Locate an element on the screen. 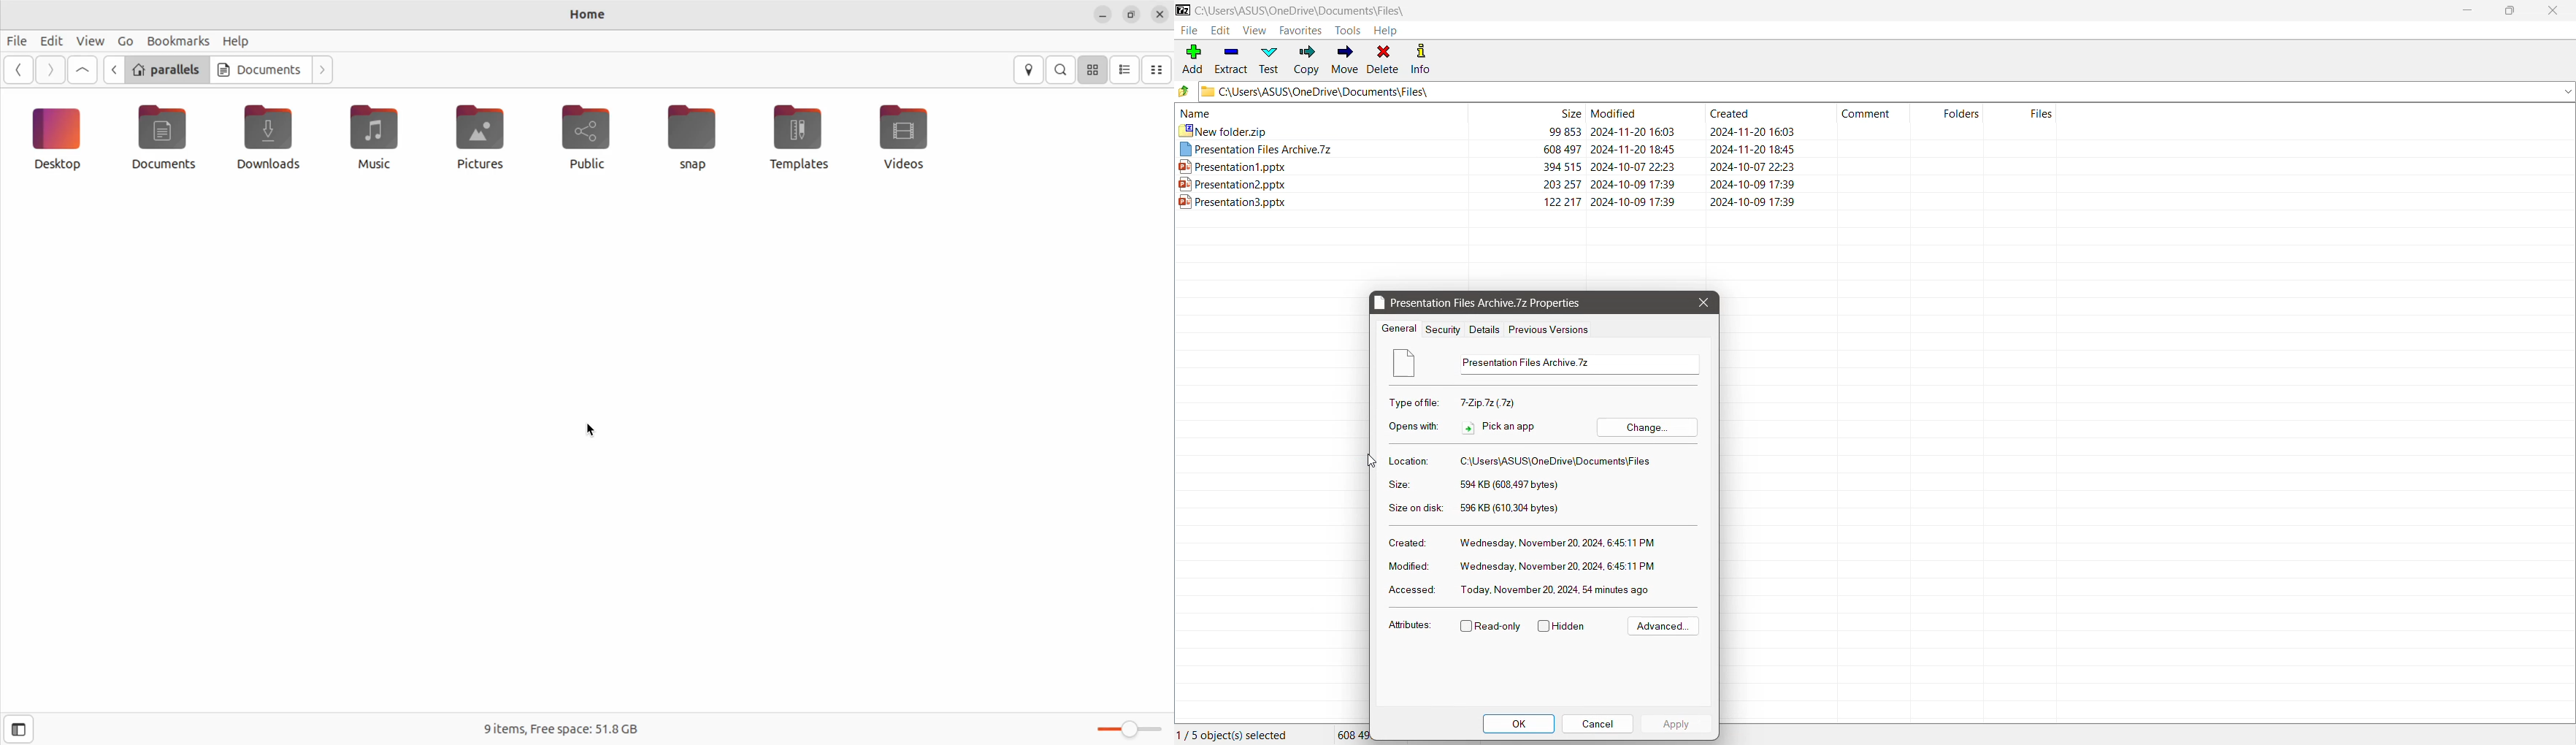  Details is located at coordinates (1484, 329).